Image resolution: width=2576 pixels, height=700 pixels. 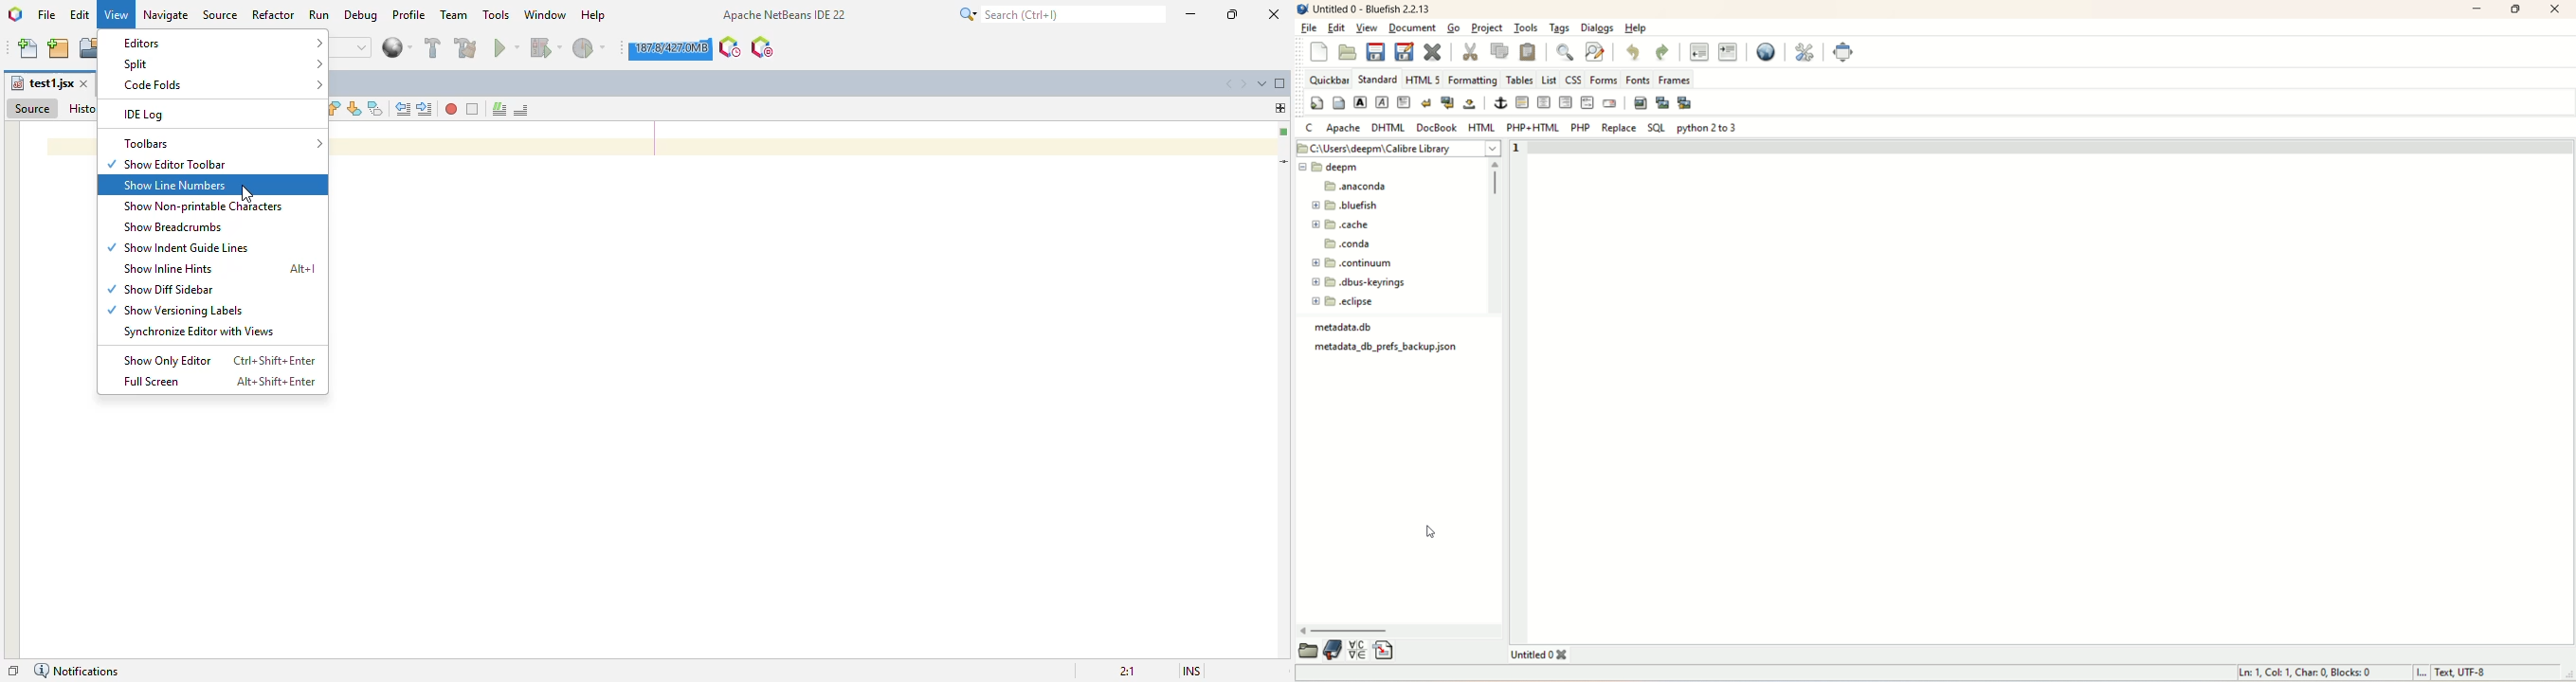 What do you see at coordinates (1598, 28) in the screenshot?
I see `dialogs` at bounding box center [1598, 28].